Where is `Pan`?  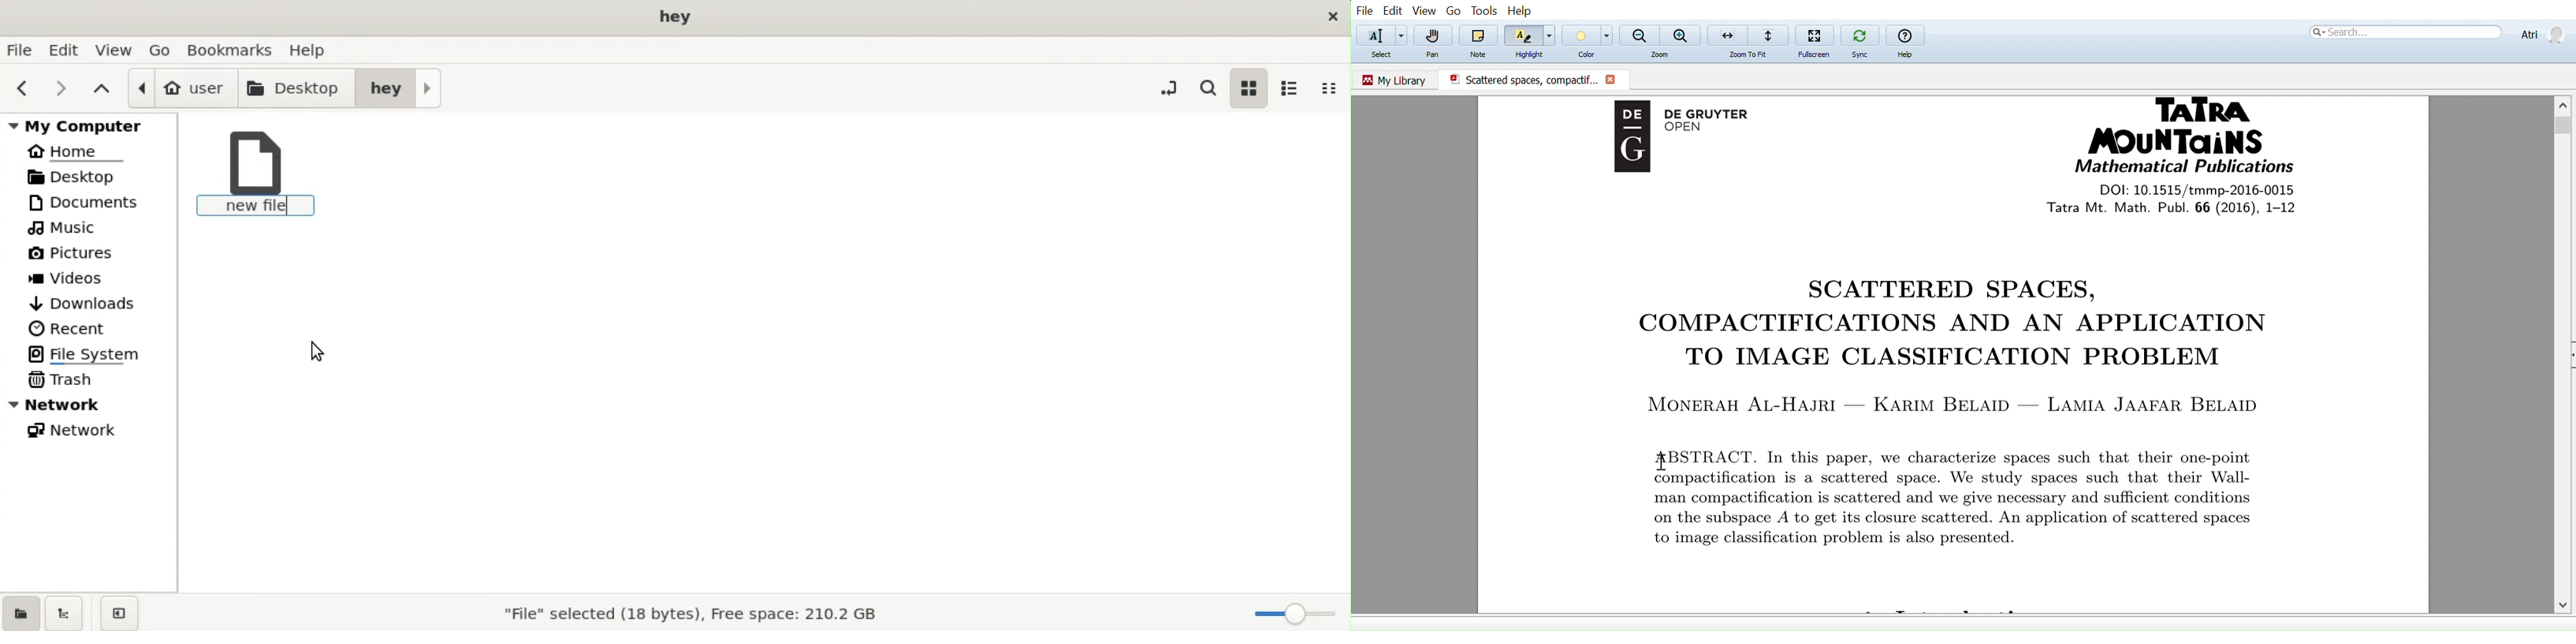
Pan is located at coordinates (1434, 56).